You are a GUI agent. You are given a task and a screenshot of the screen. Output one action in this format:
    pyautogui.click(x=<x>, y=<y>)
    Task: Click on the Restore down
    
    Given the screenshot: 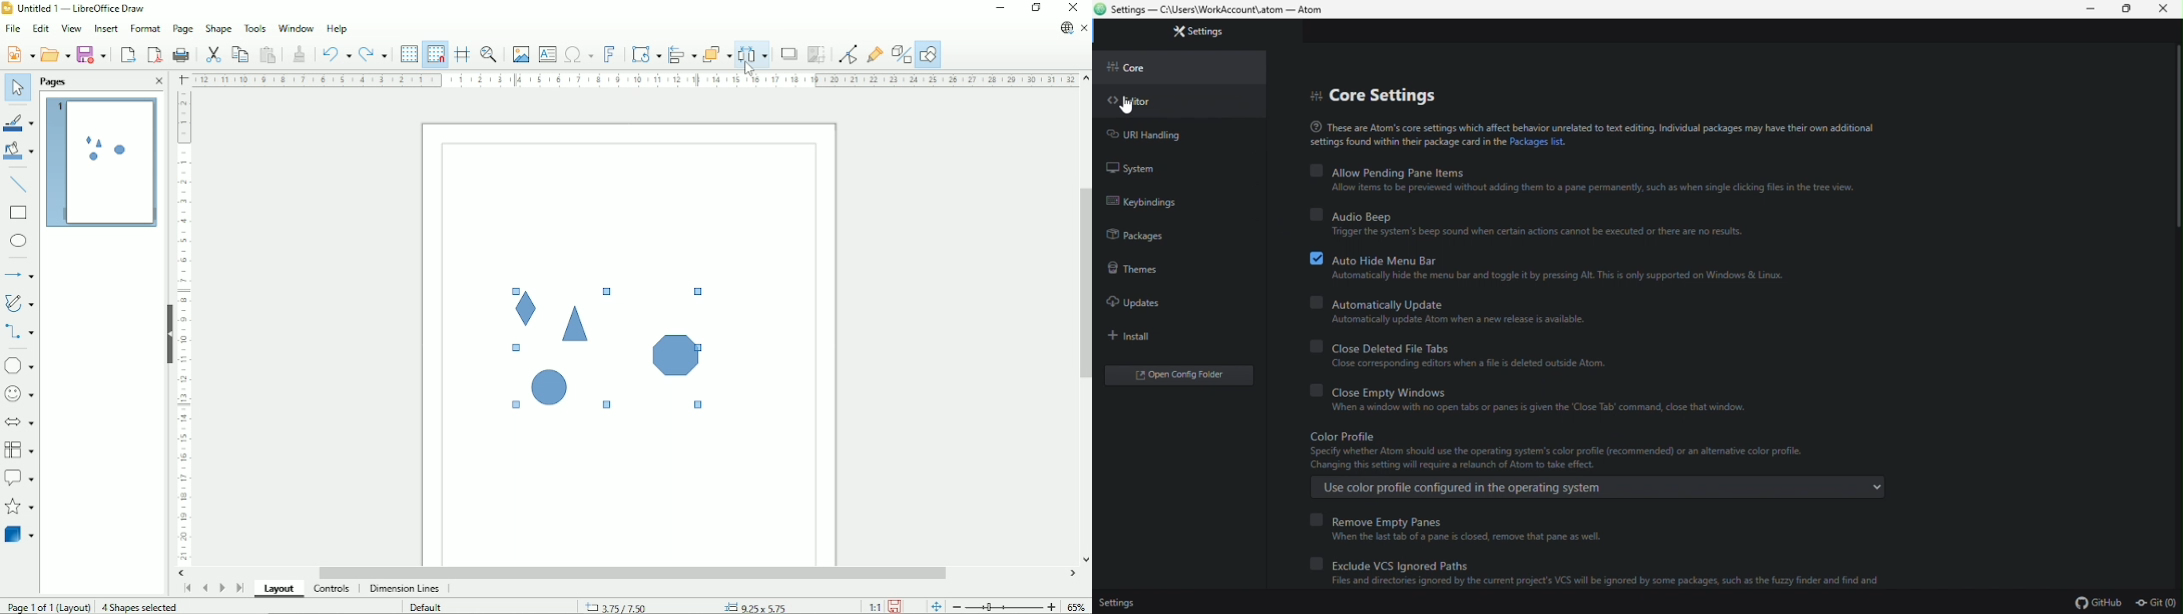 What is the action you would take?
    pyautogui.click(x=1038, y=9)
    